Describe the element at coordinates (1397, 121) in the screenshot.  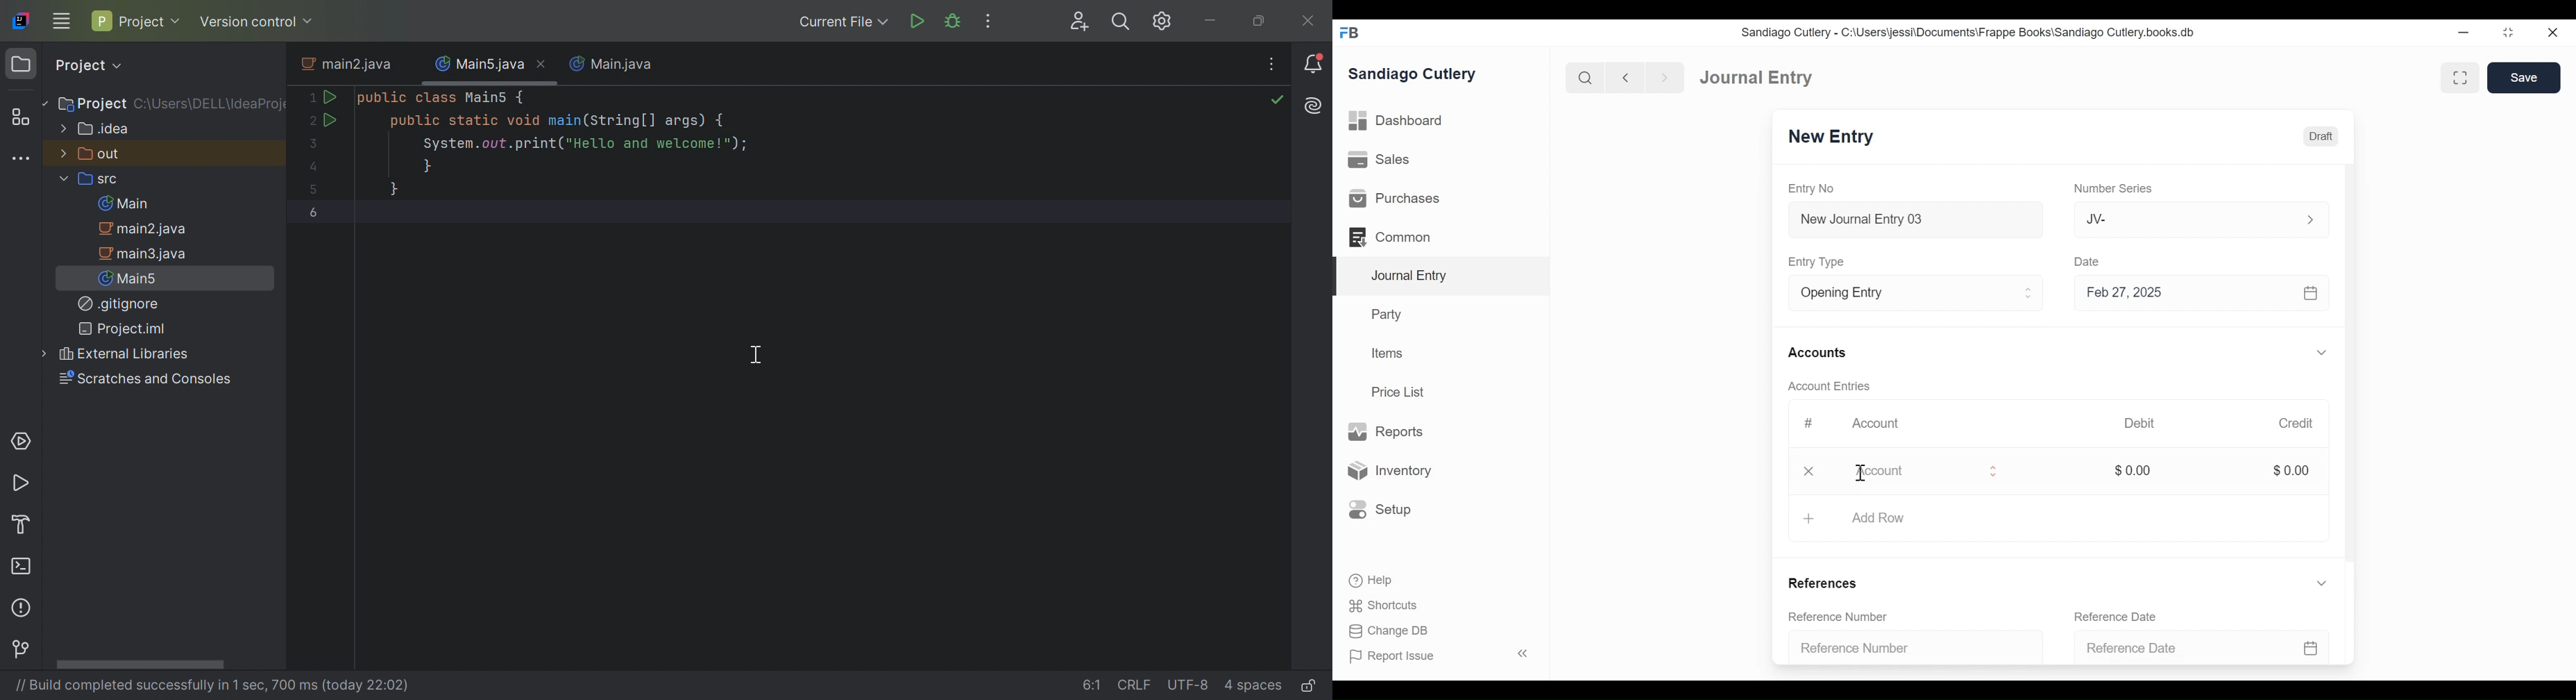
I see `Dashboard` at that location.